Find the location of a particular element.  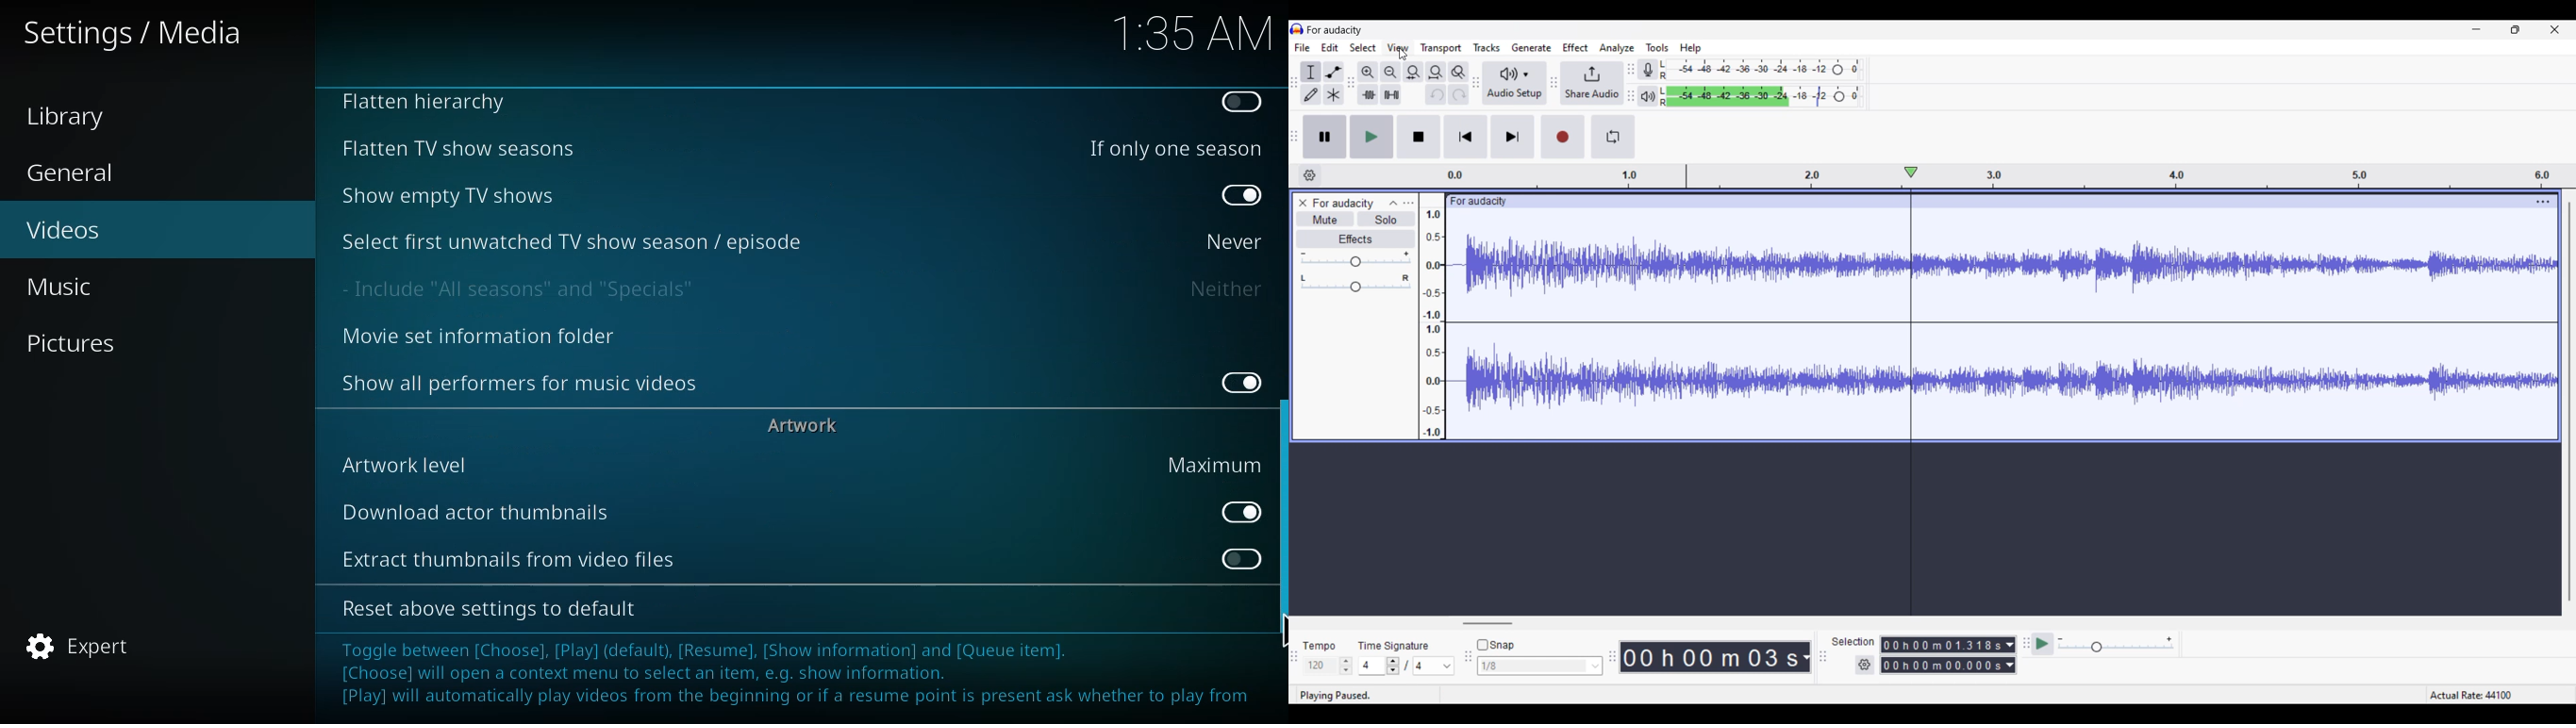

if only one season is located at coordinates (1172, 147).